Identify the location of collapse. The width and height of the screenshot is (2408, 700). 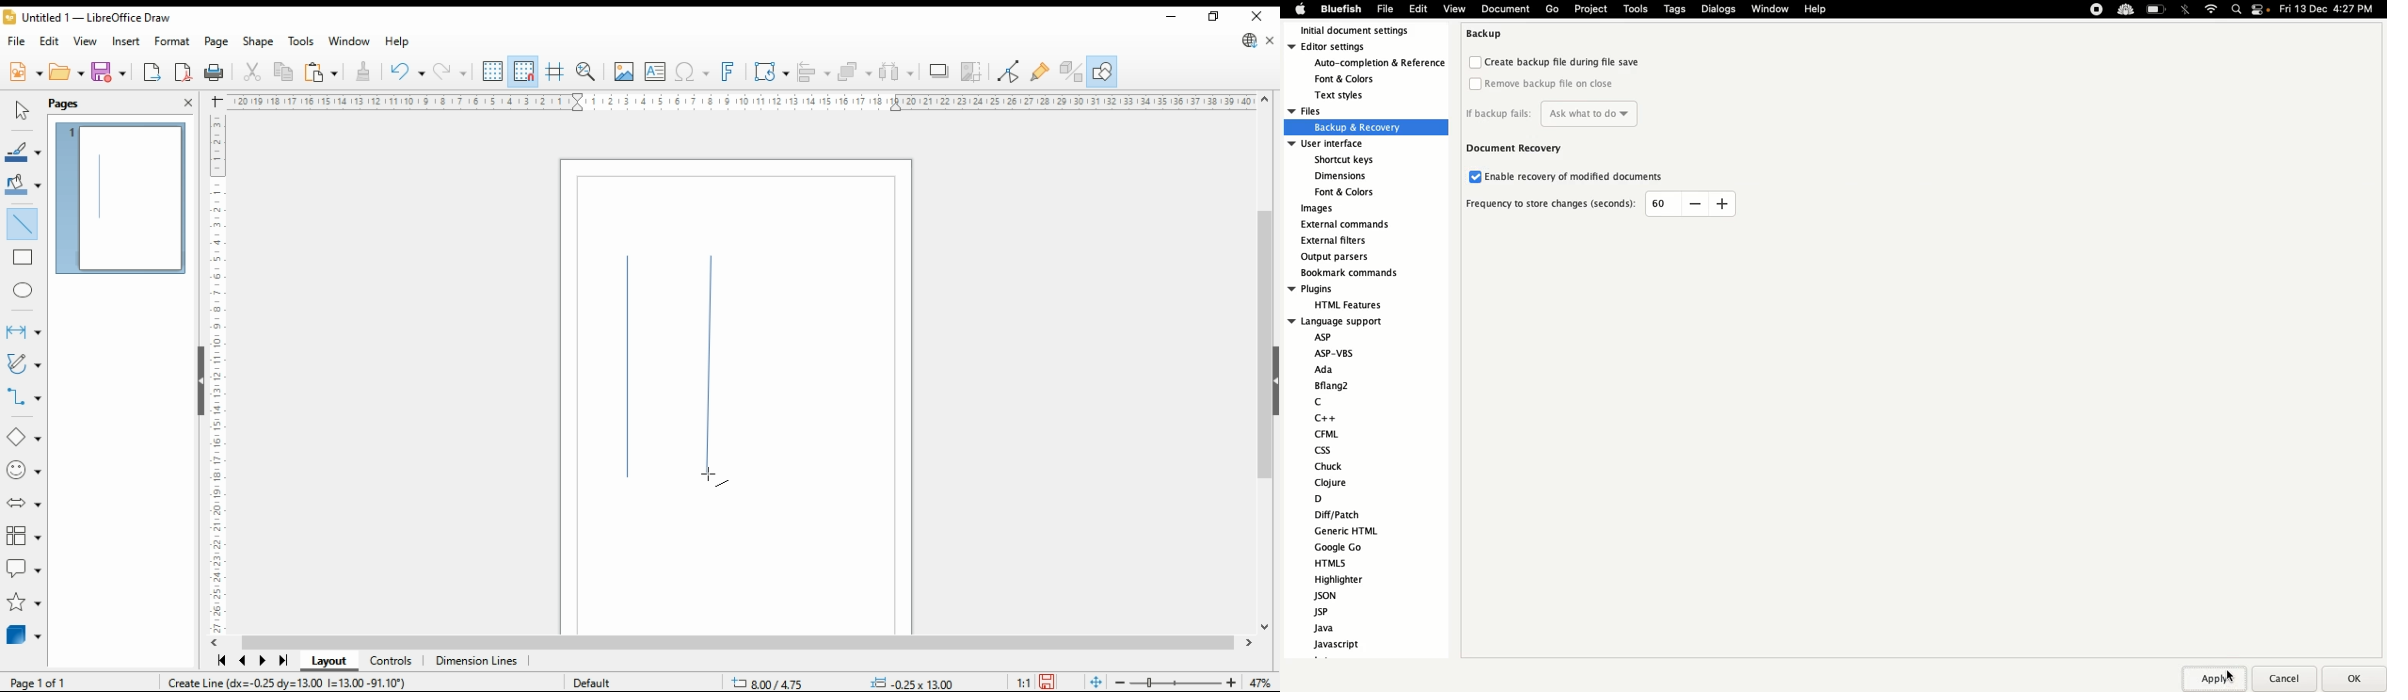
(1274, 379).